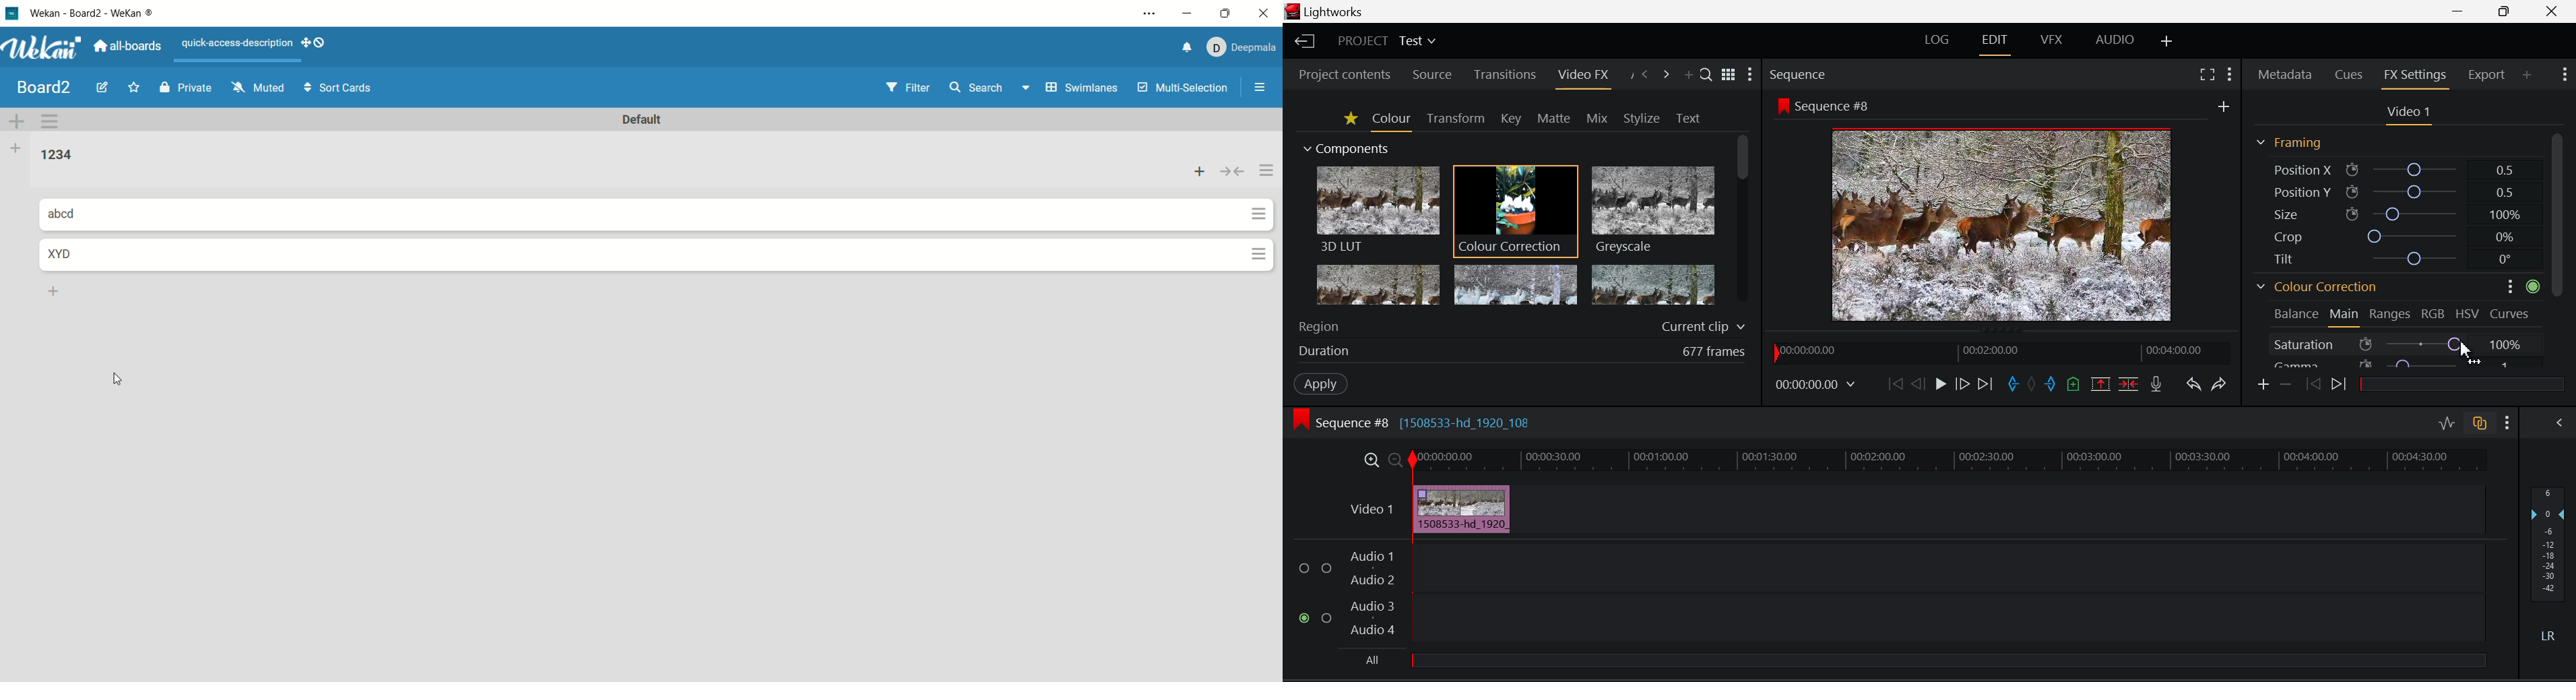  Describe the element at coordinates (1516, 210) in the screenshot. I see `Cursor MOUSE_DOWN on Colour Correction` at that location.